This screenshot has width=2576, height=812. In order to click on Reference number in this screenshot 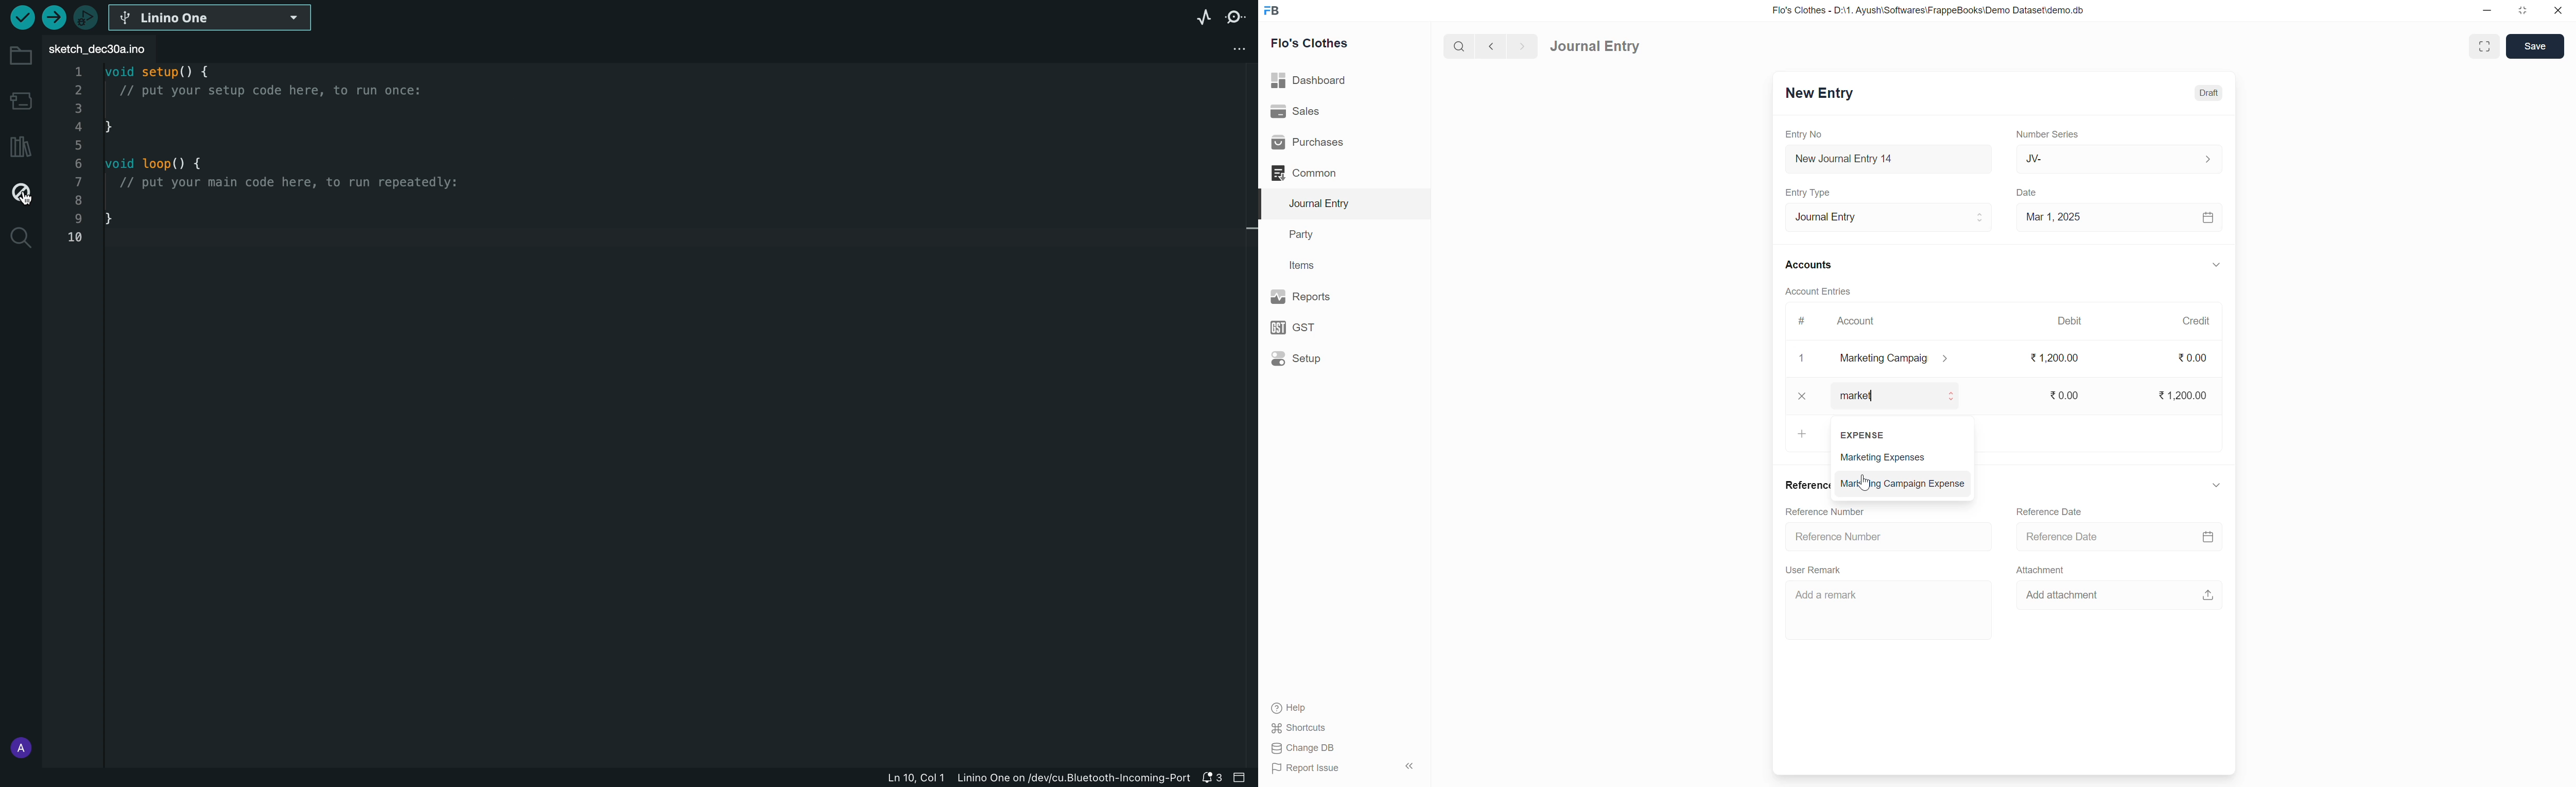, I will do `click(1837, 511)`.